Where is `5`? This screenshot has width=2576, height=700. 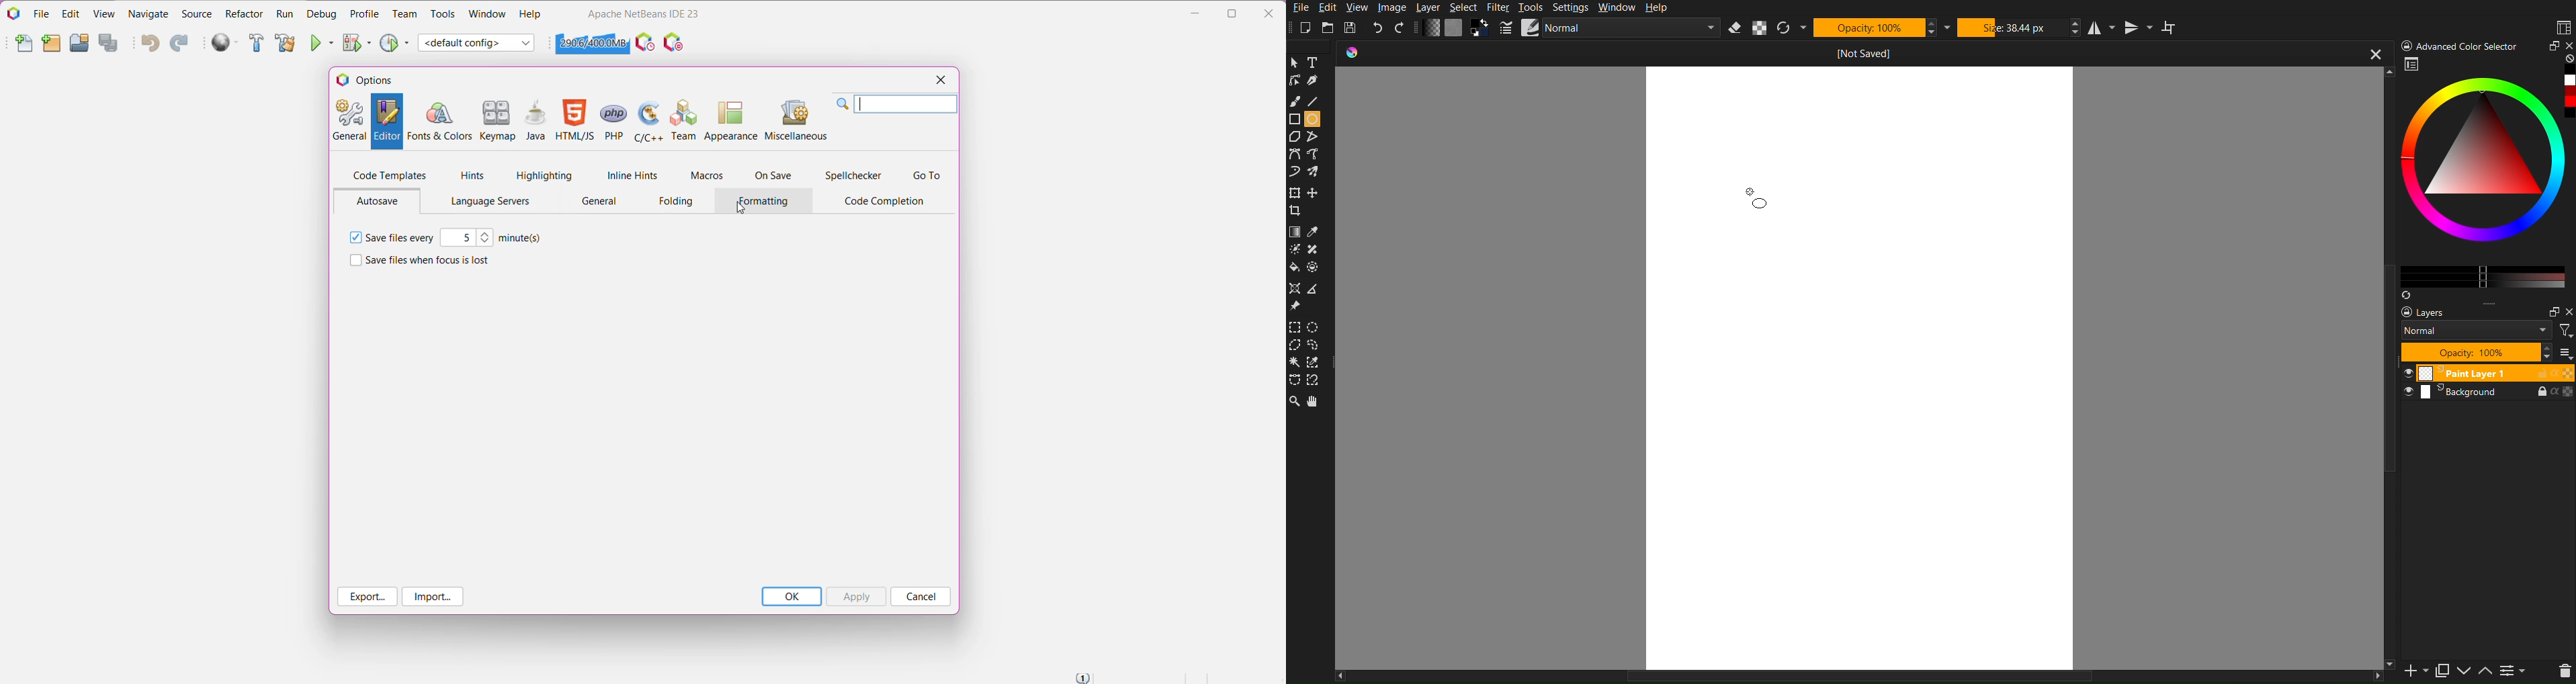 5 is located at coordinates (459, 237).